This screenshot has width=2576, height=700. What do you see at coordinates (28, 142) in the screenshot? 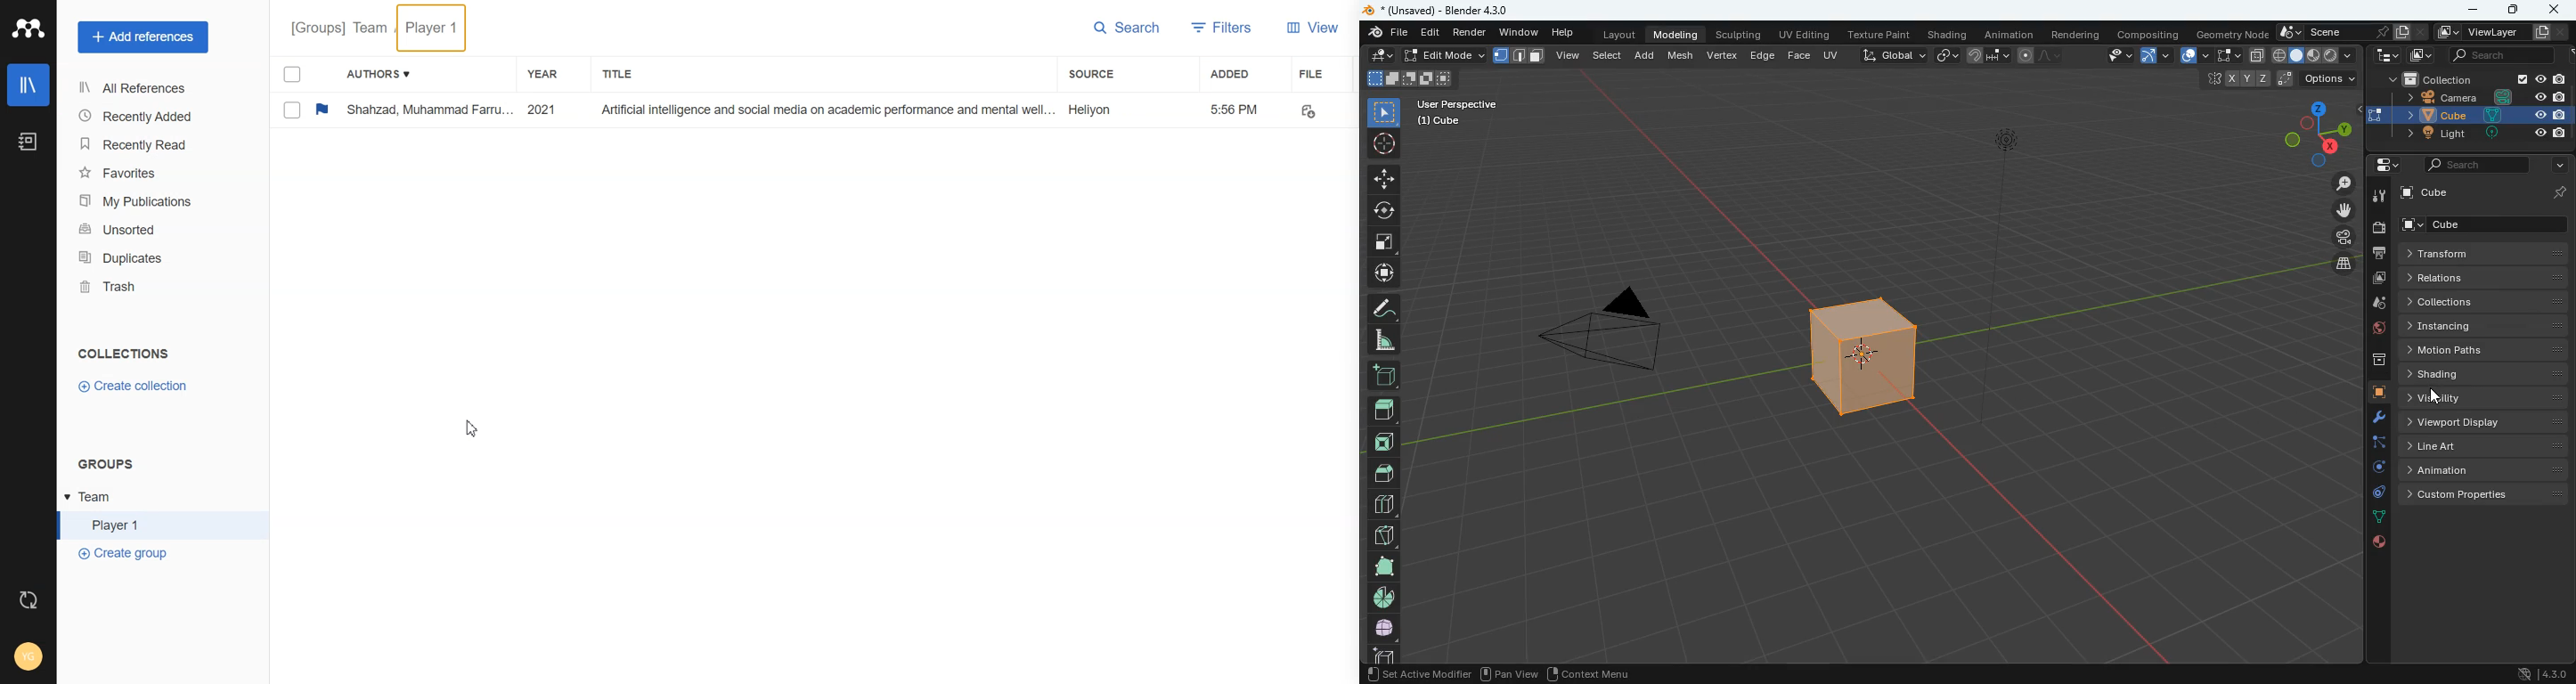
I see `Notebook` at bounding box center [28, 142].